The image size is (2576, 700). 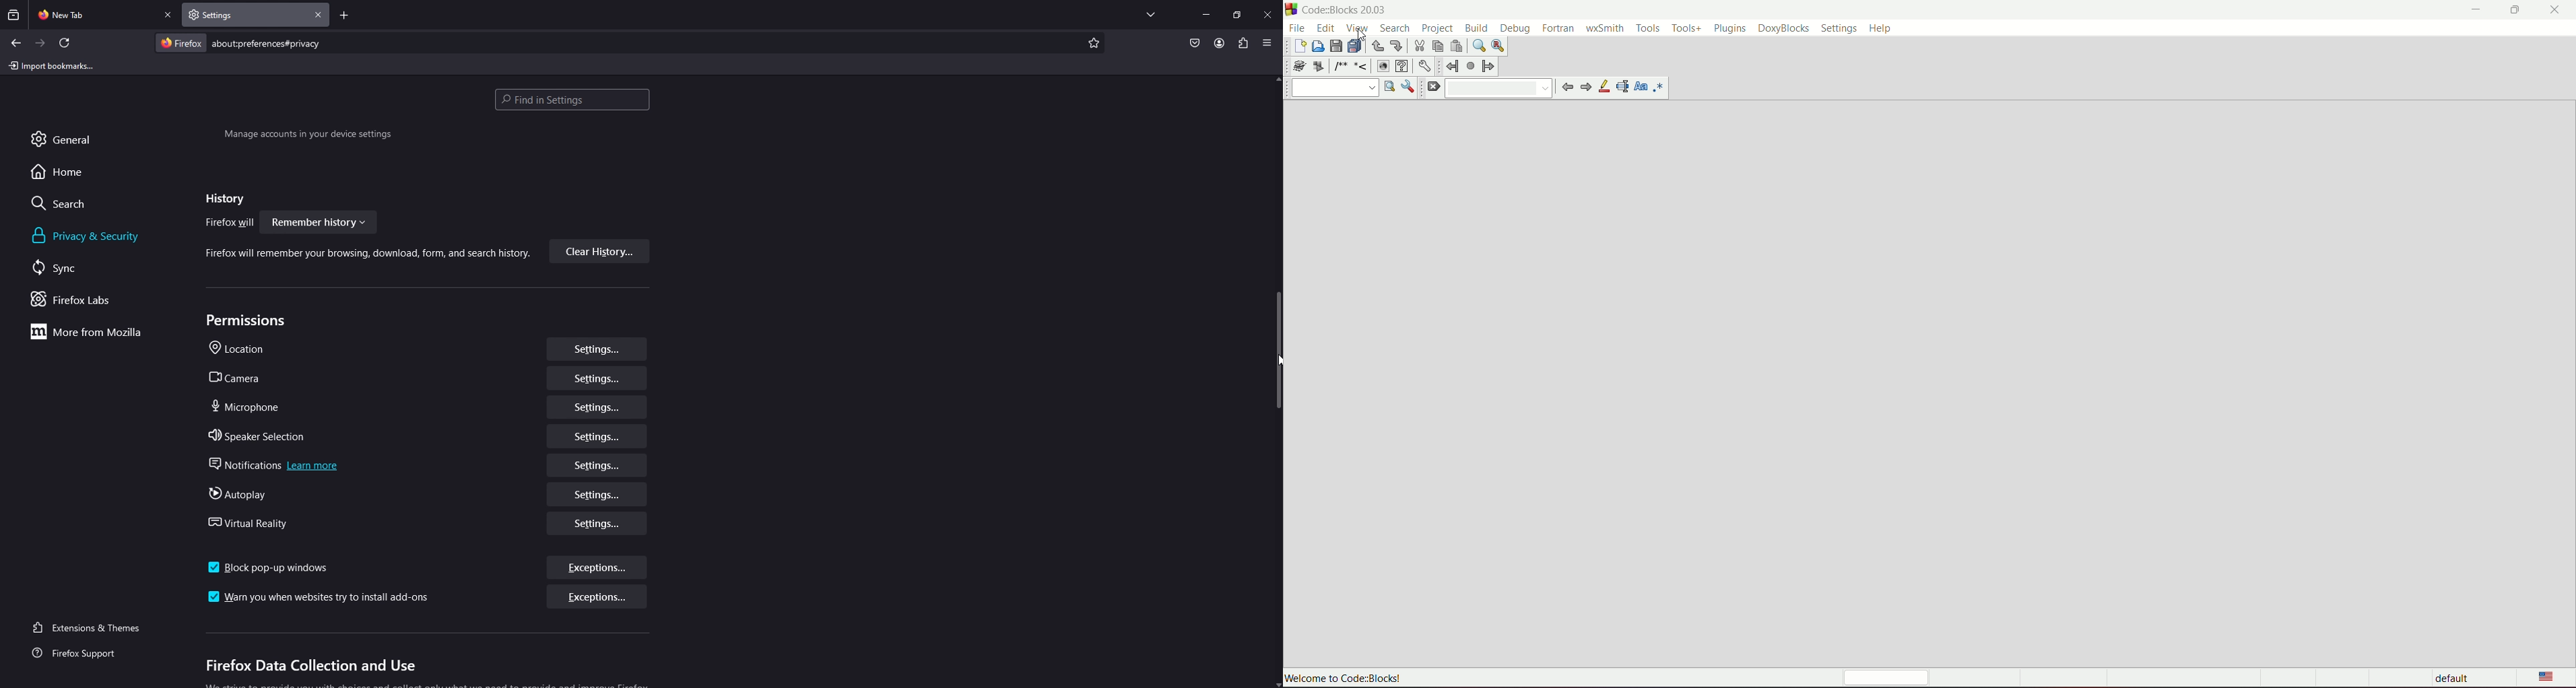 I want to click on use regex, so click(x=1658, y=89).